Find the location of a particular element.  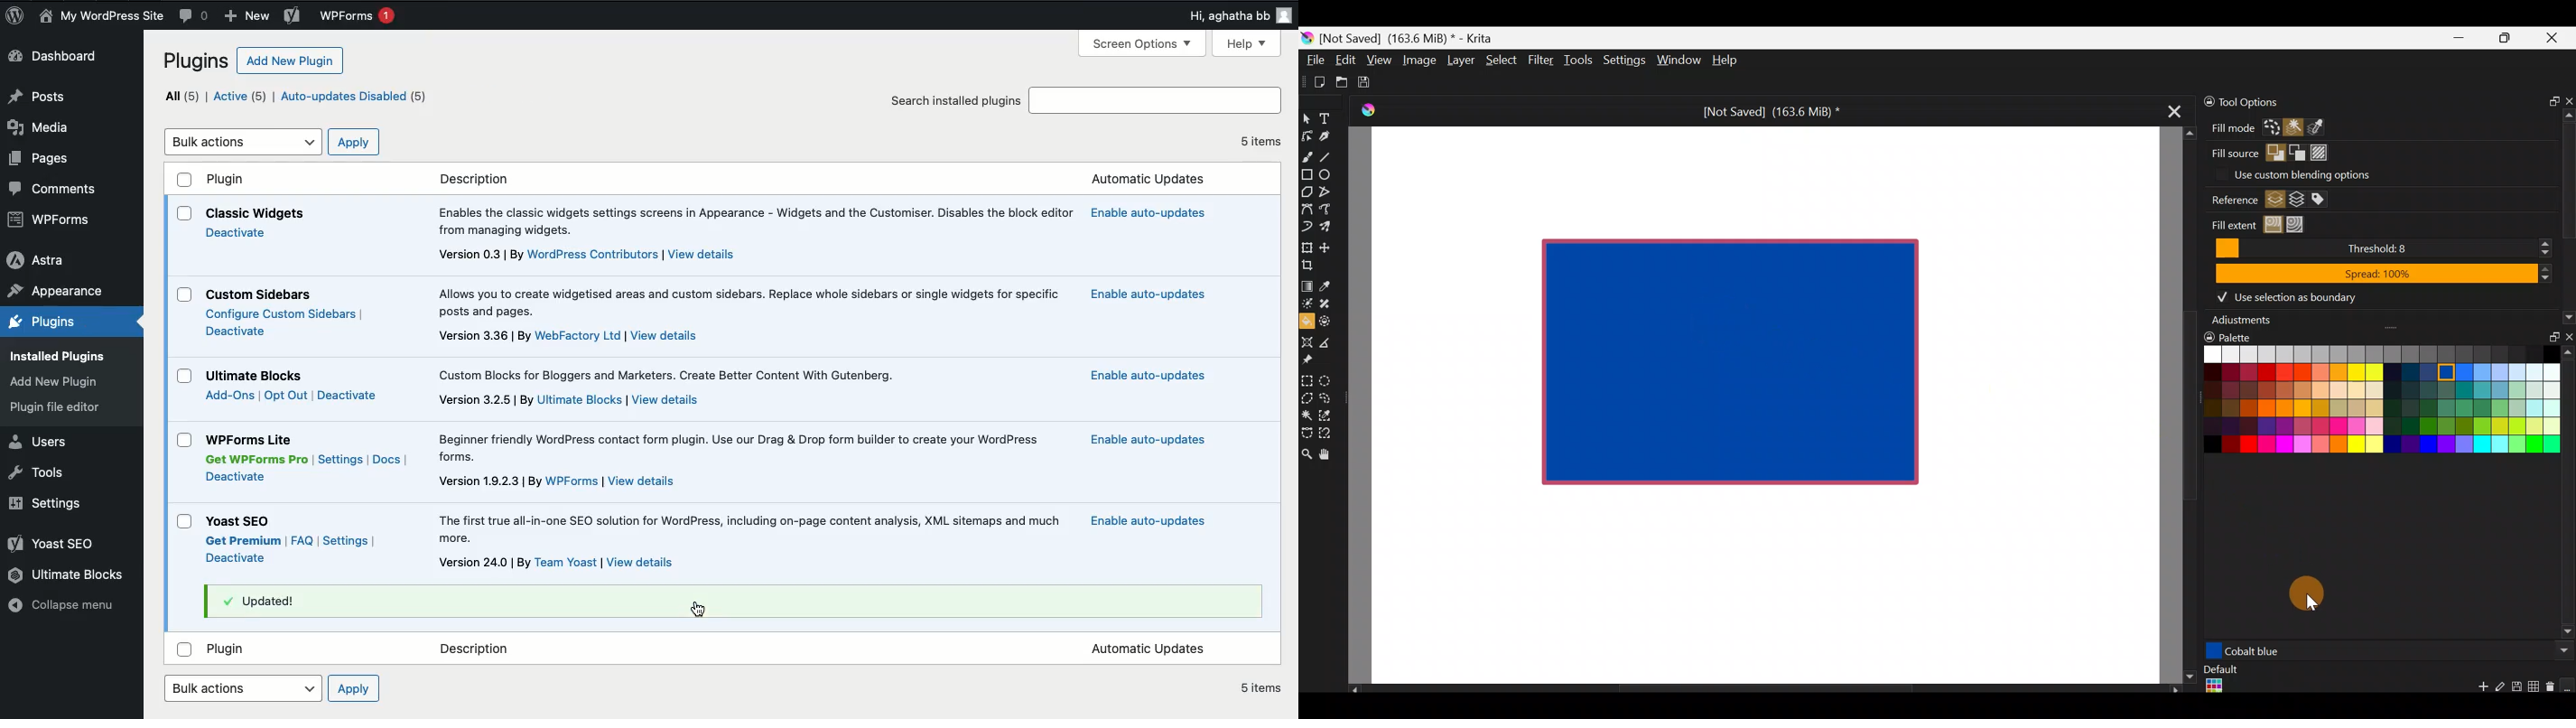

Float docker is located at coordinates (2549, 340).